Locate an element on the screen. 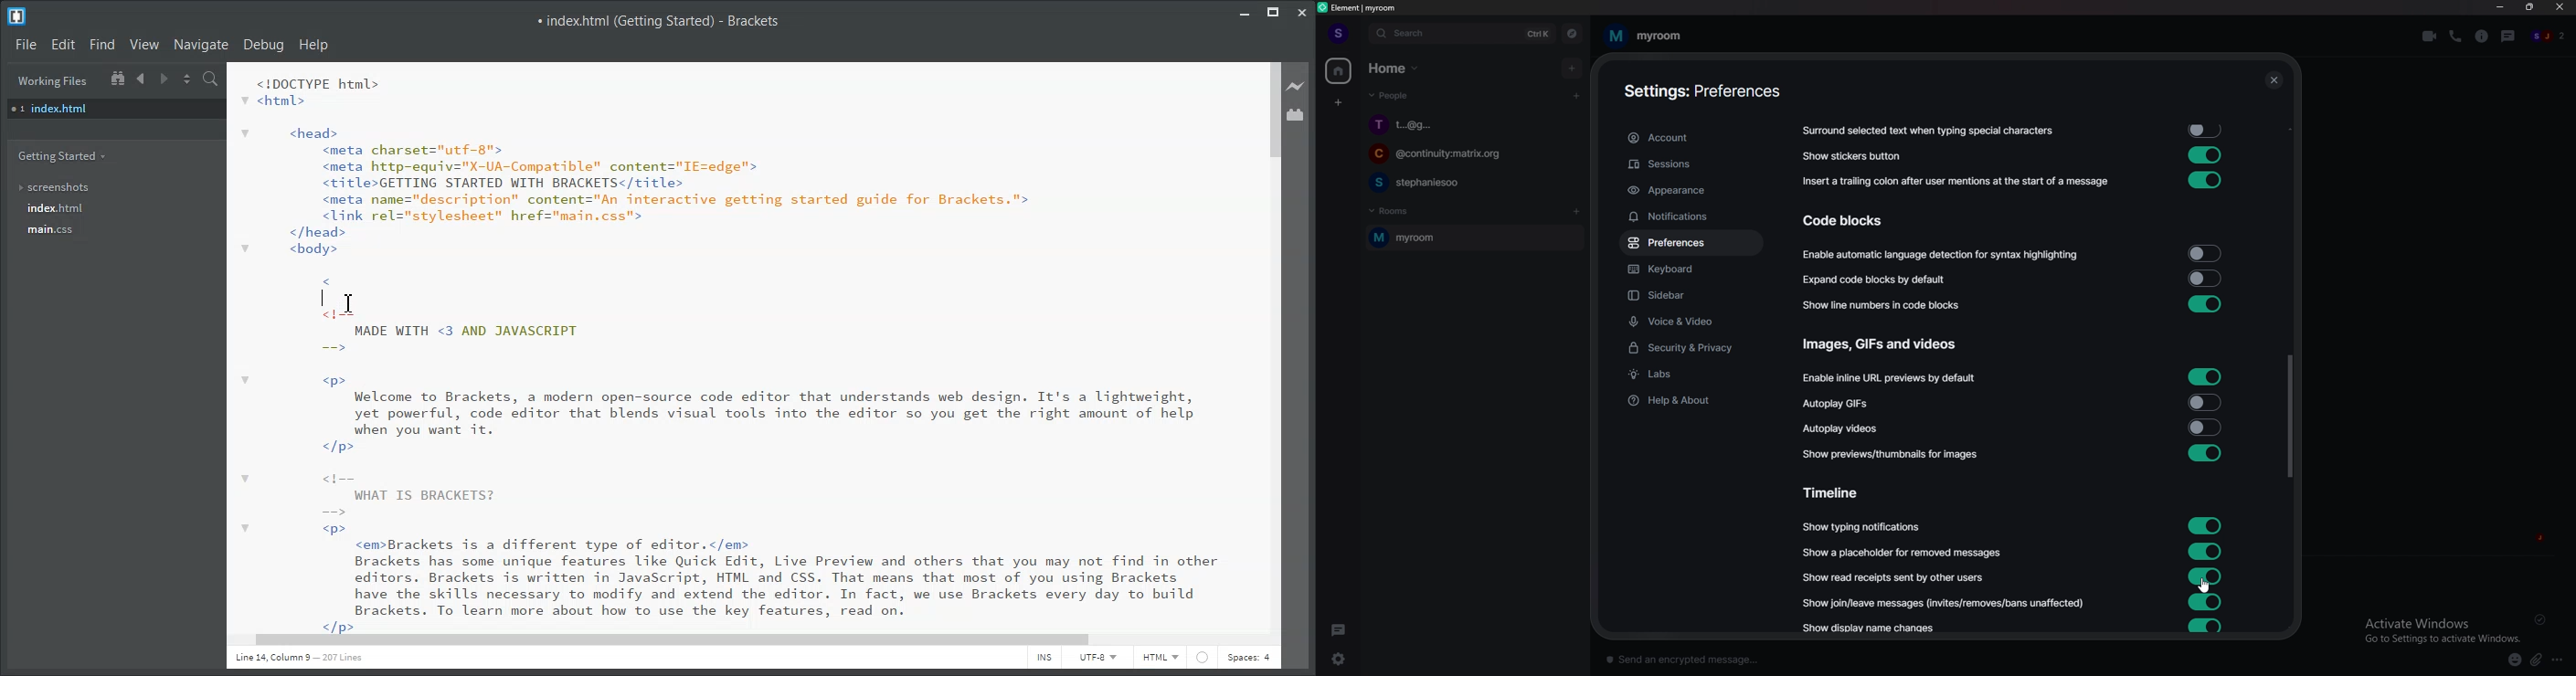 Image resolution: width=2576 pixels, height=700 pixels. voice and video is located at coordinates (1695, 321).